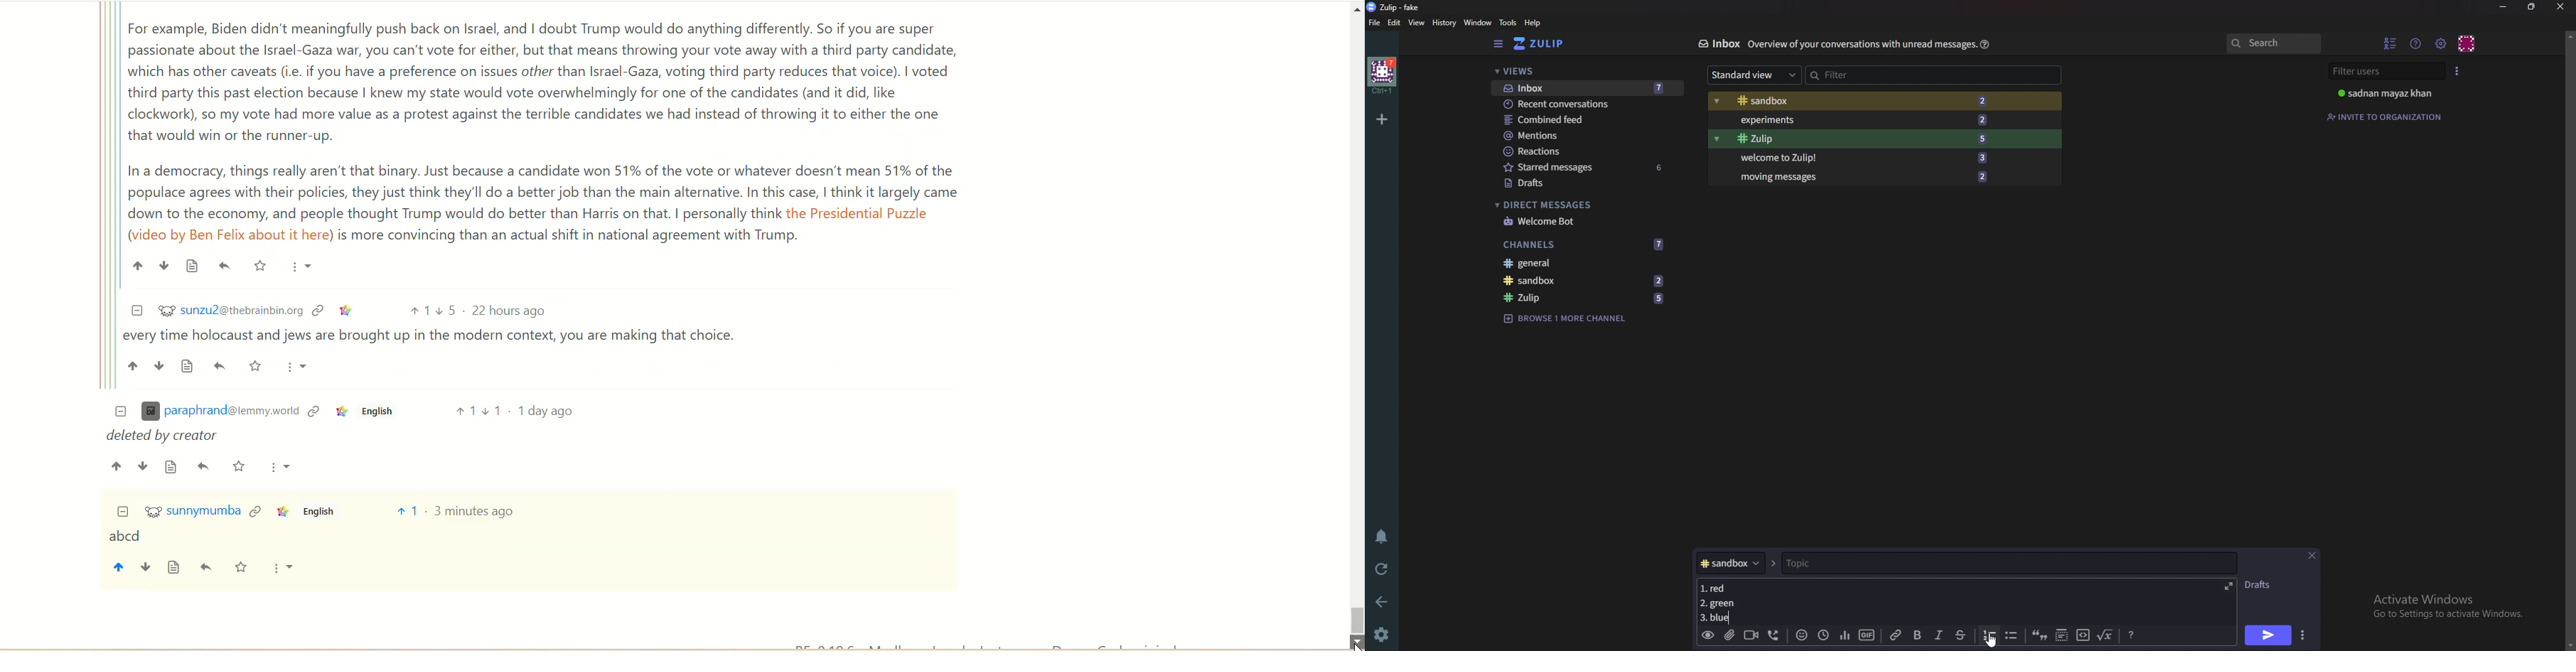 The width and height of the screenshot is (2576, 672). Describe the element at coordinates (1548, 44) in the screenshot. I see `Home view` at that location.